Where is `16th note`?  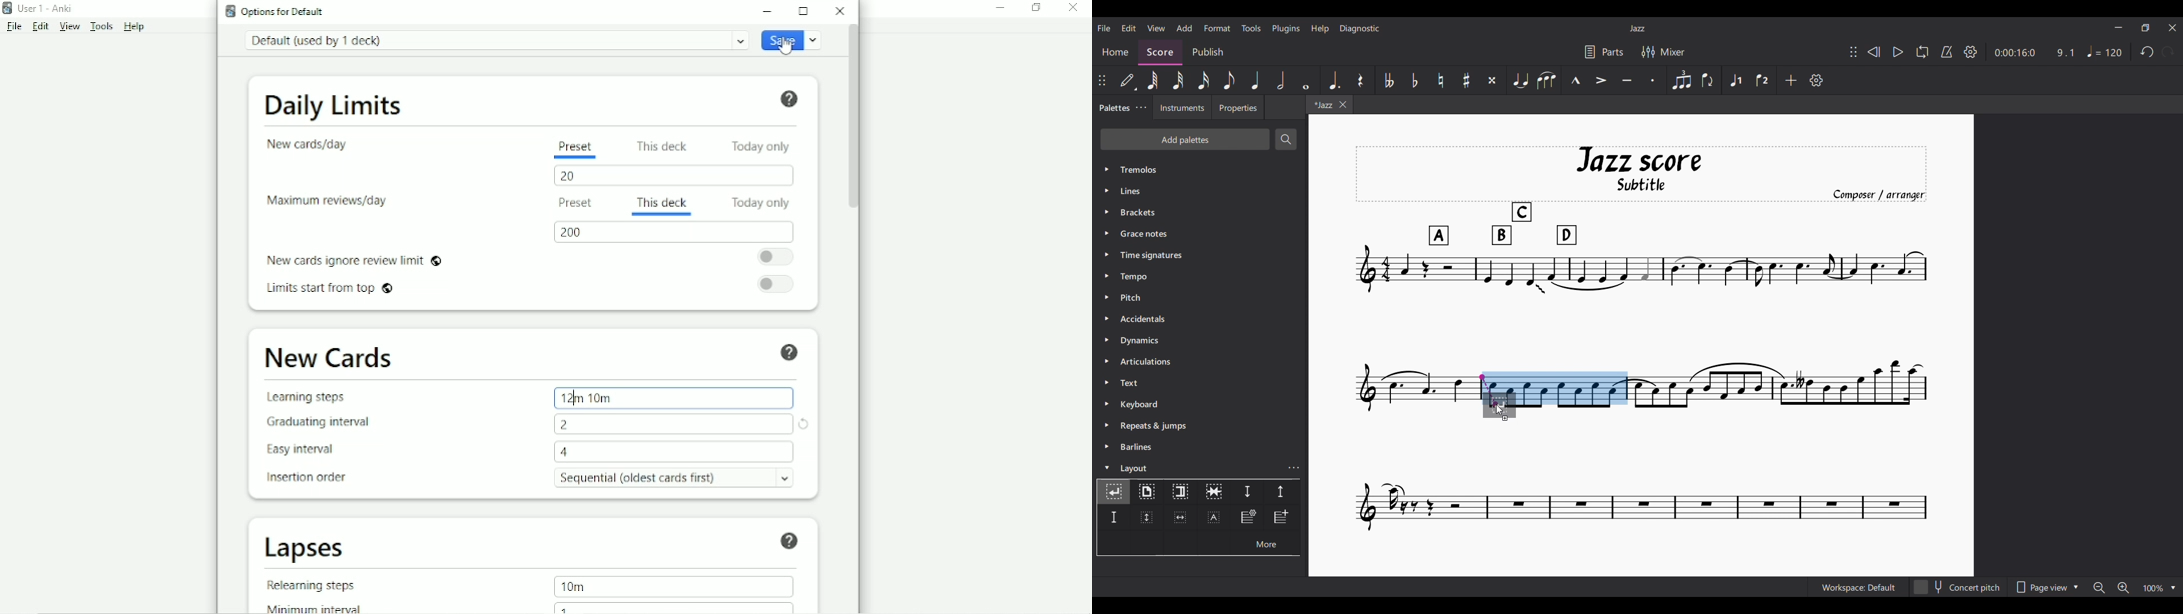 16th note is located at coordinates (1203, 80).